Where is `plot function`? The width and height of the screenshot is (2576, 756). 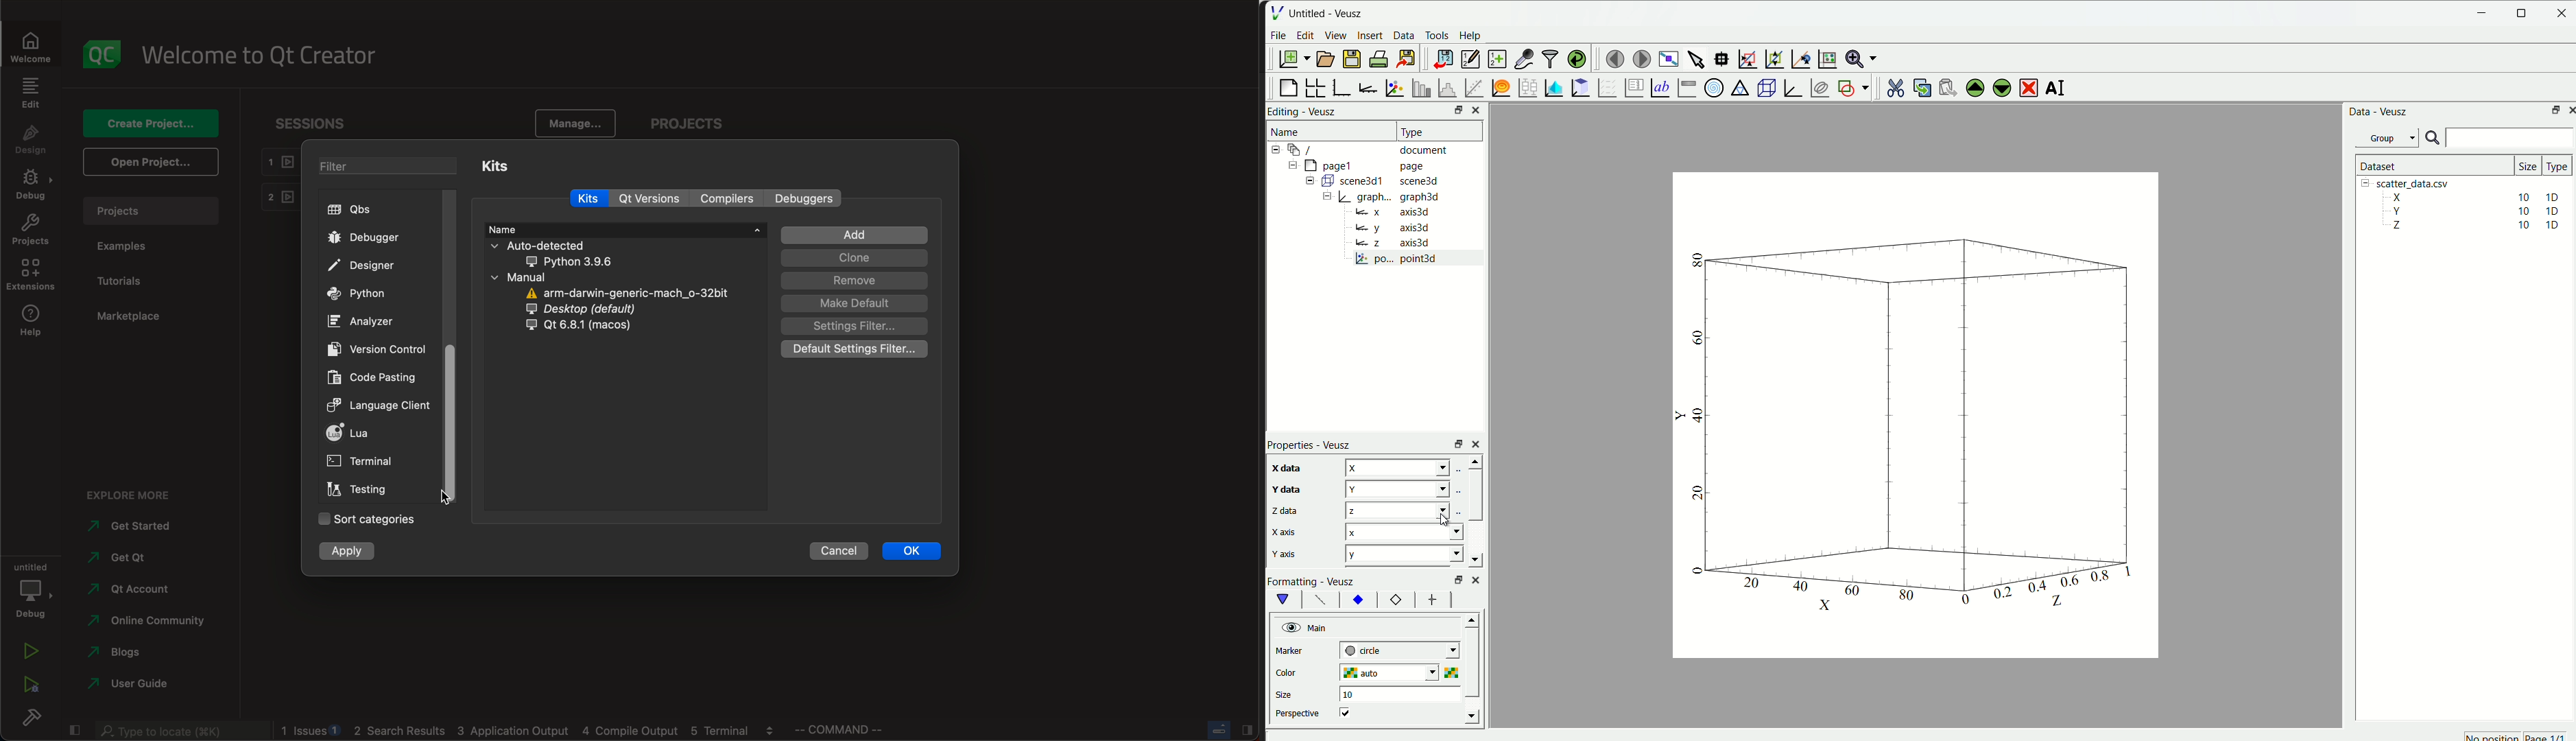 plot function is located at coordinates (1499, 88).